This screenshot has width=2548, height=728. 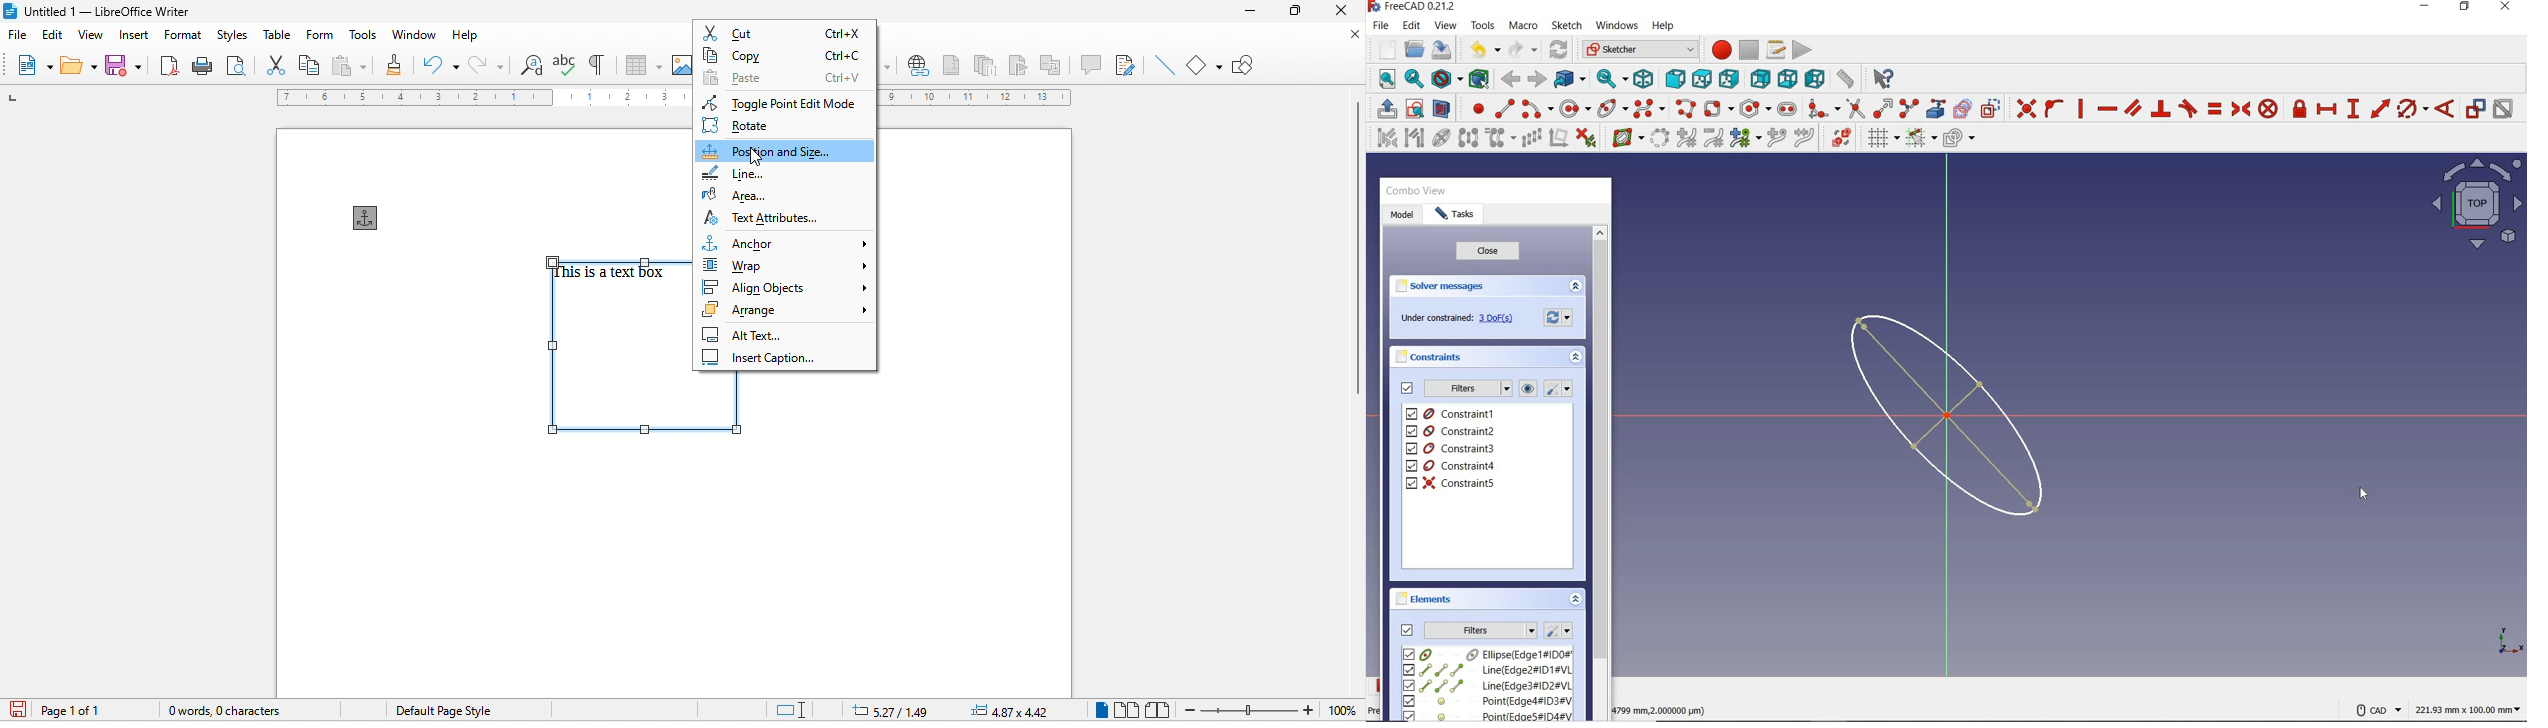 What do you see at coordinates (784, 149) in the screenshot?
I see `position and size` at bounding box center [784, 149].